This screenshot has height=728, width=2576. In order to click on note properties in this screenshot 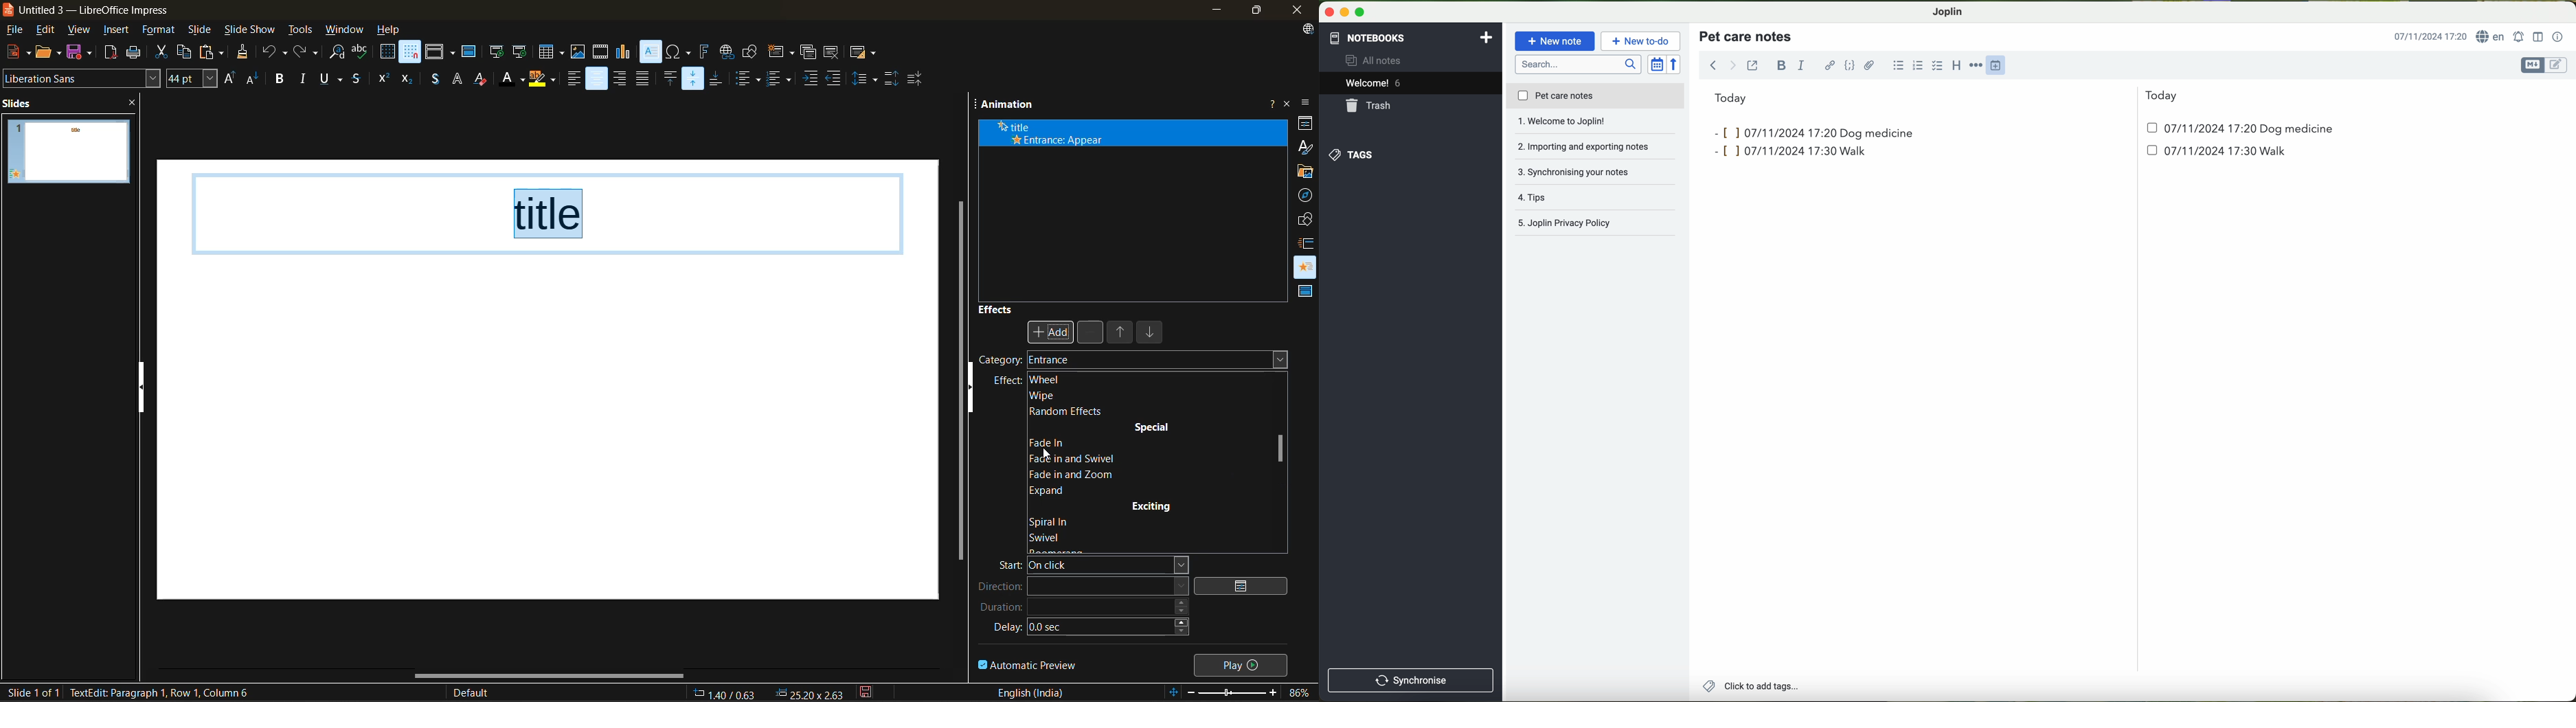, I will do `click(2558, 37)`.